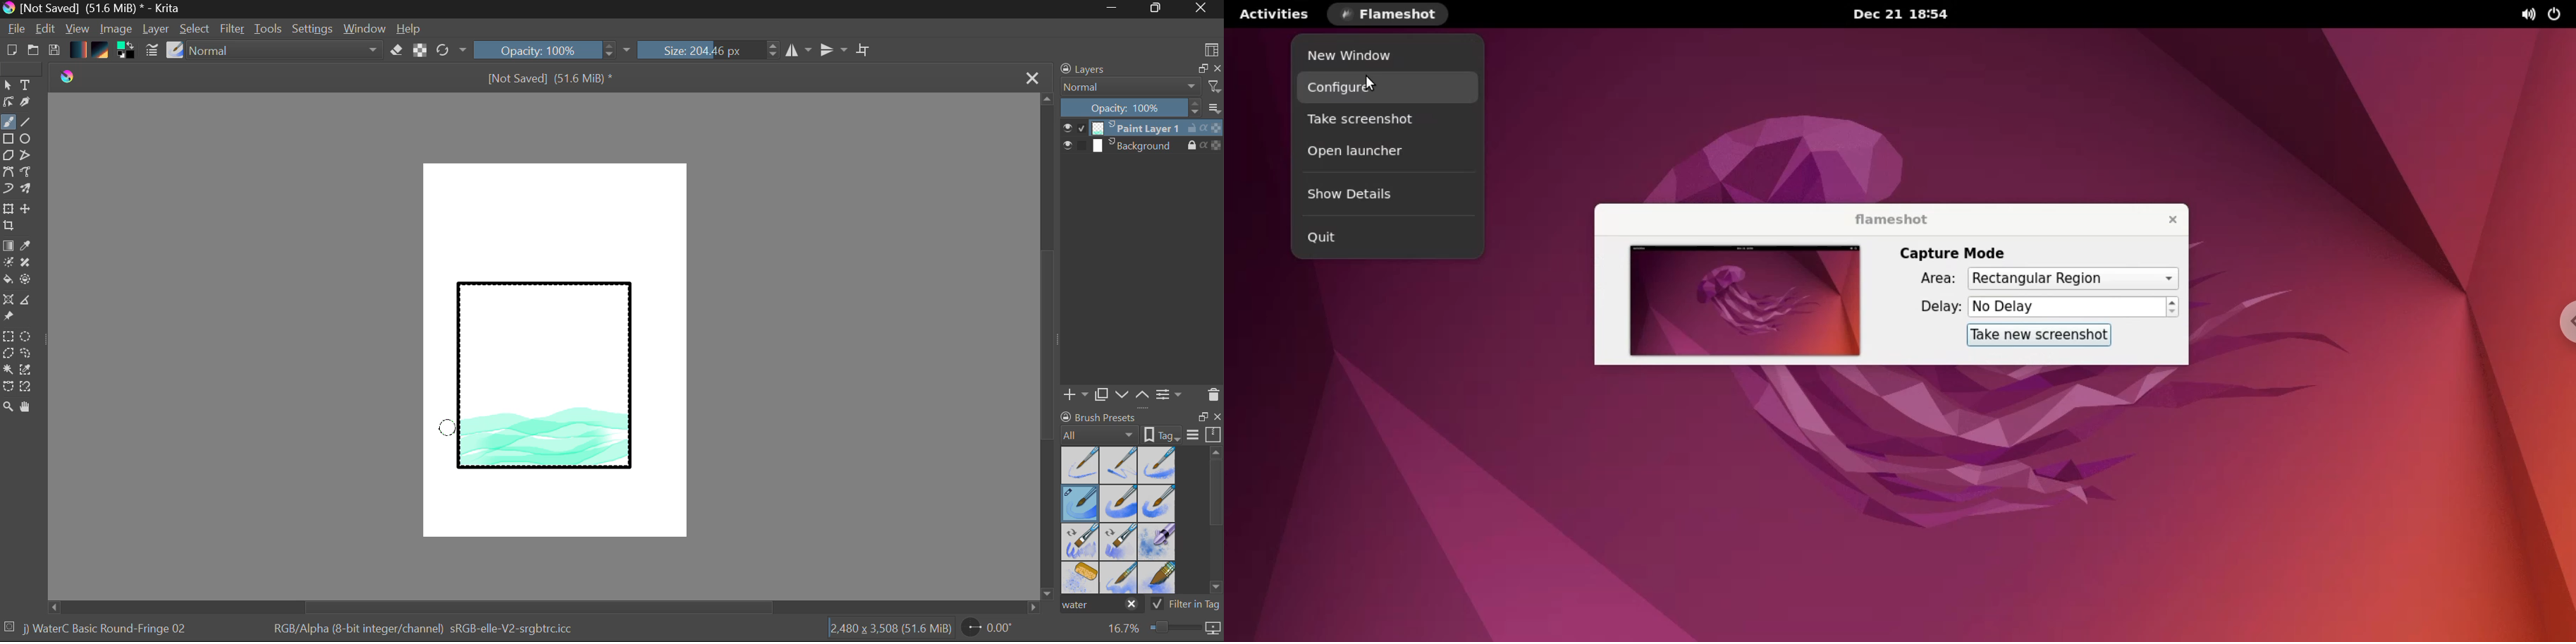 The image size is (2576, 644). Describe the element at coordinates (25, 173) in the screenshot. I see `Freehand Path Tool` at that location.